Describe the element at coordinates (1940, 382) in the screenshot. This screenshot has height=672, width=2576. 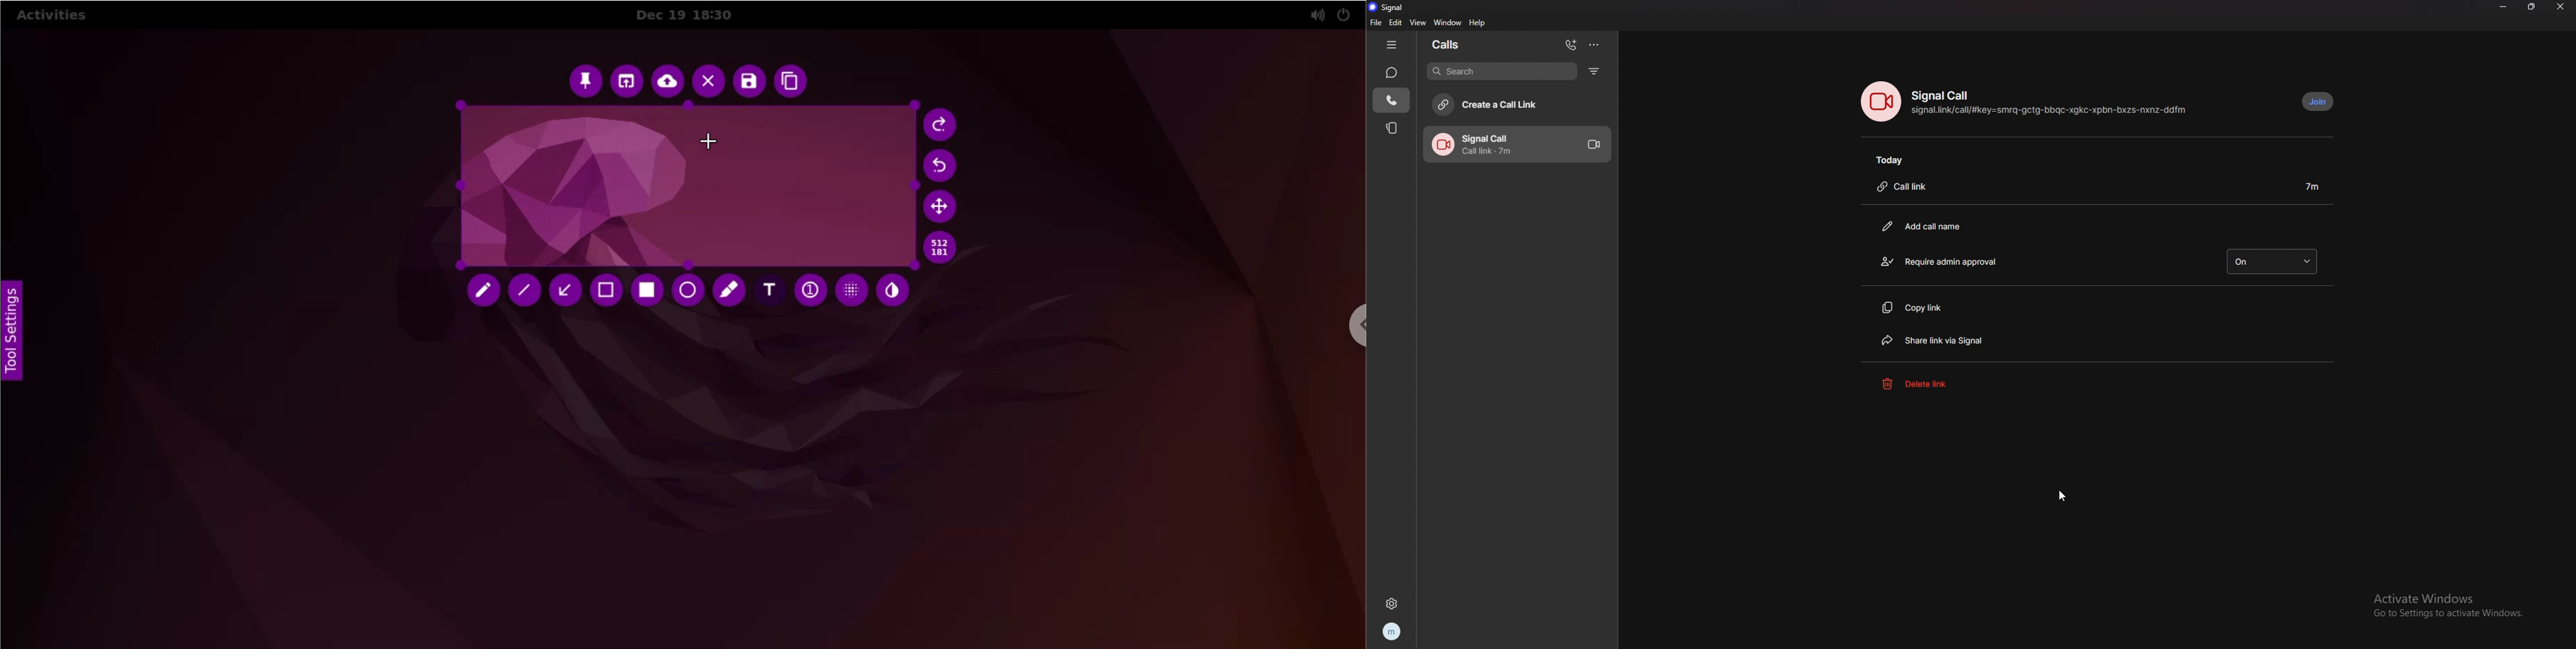
I see `delete link` at that location.